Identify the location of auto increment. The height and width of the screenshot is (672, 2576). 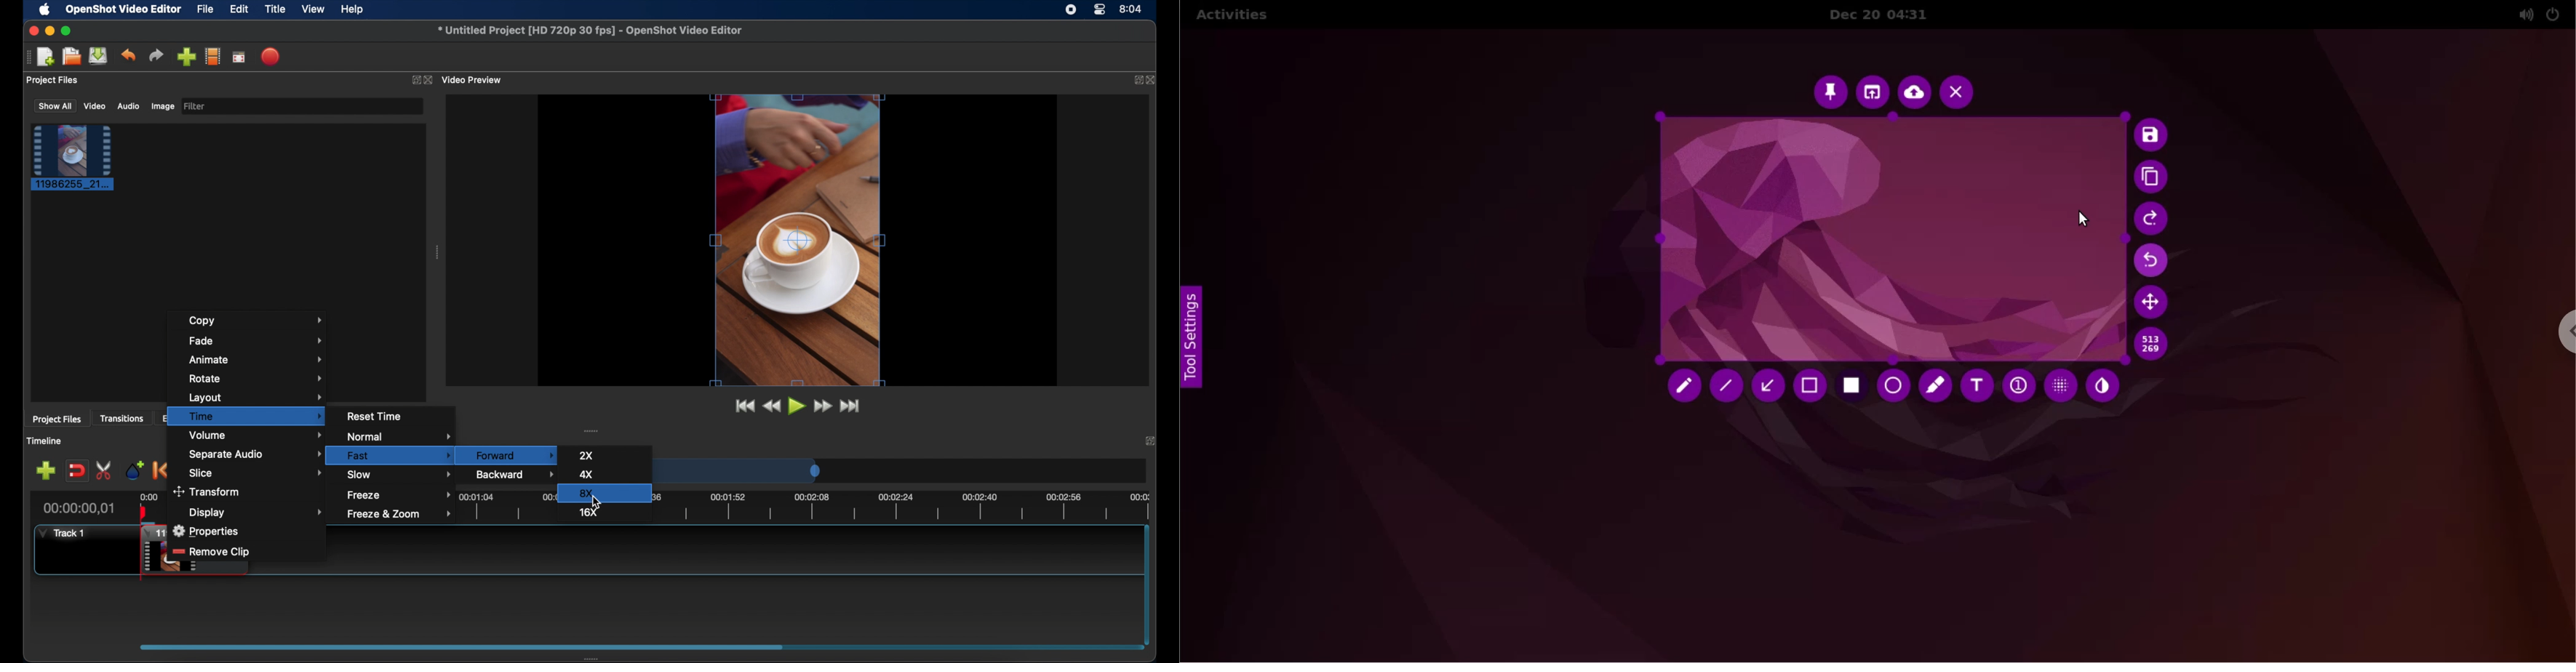
(2017, 386).